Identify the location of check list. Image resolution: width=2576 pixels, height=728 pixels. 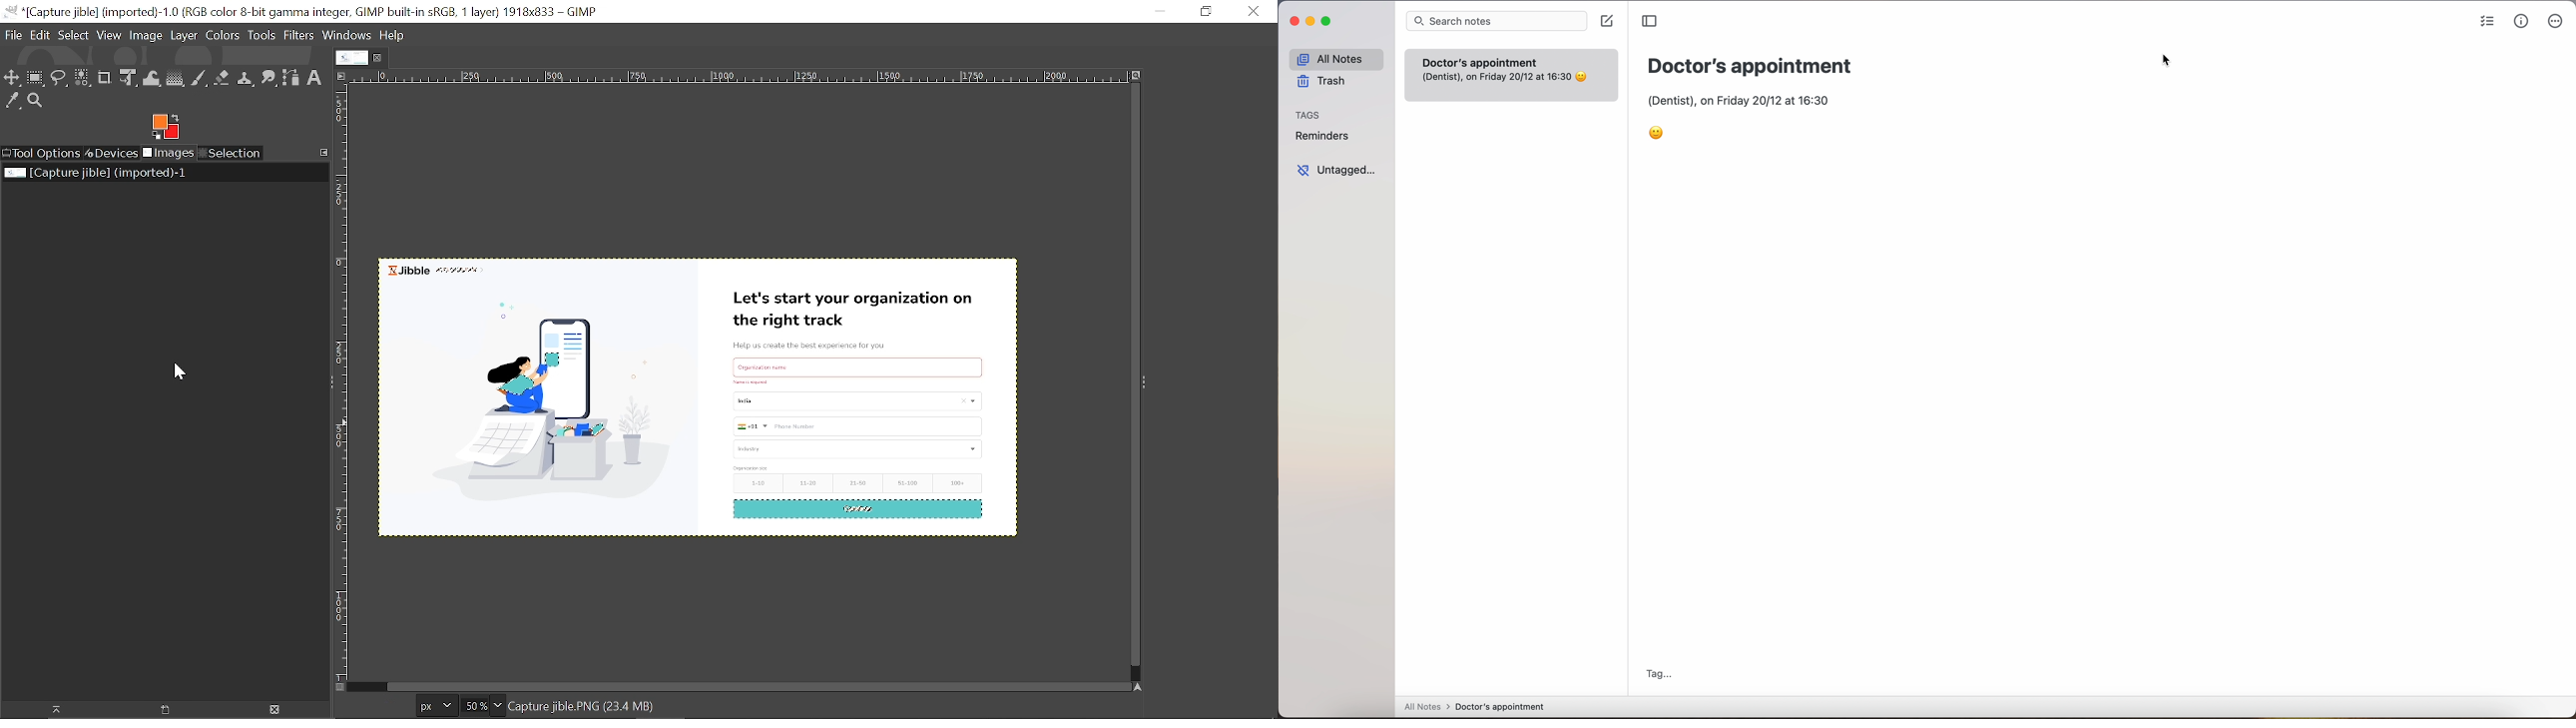
(2484, 22).